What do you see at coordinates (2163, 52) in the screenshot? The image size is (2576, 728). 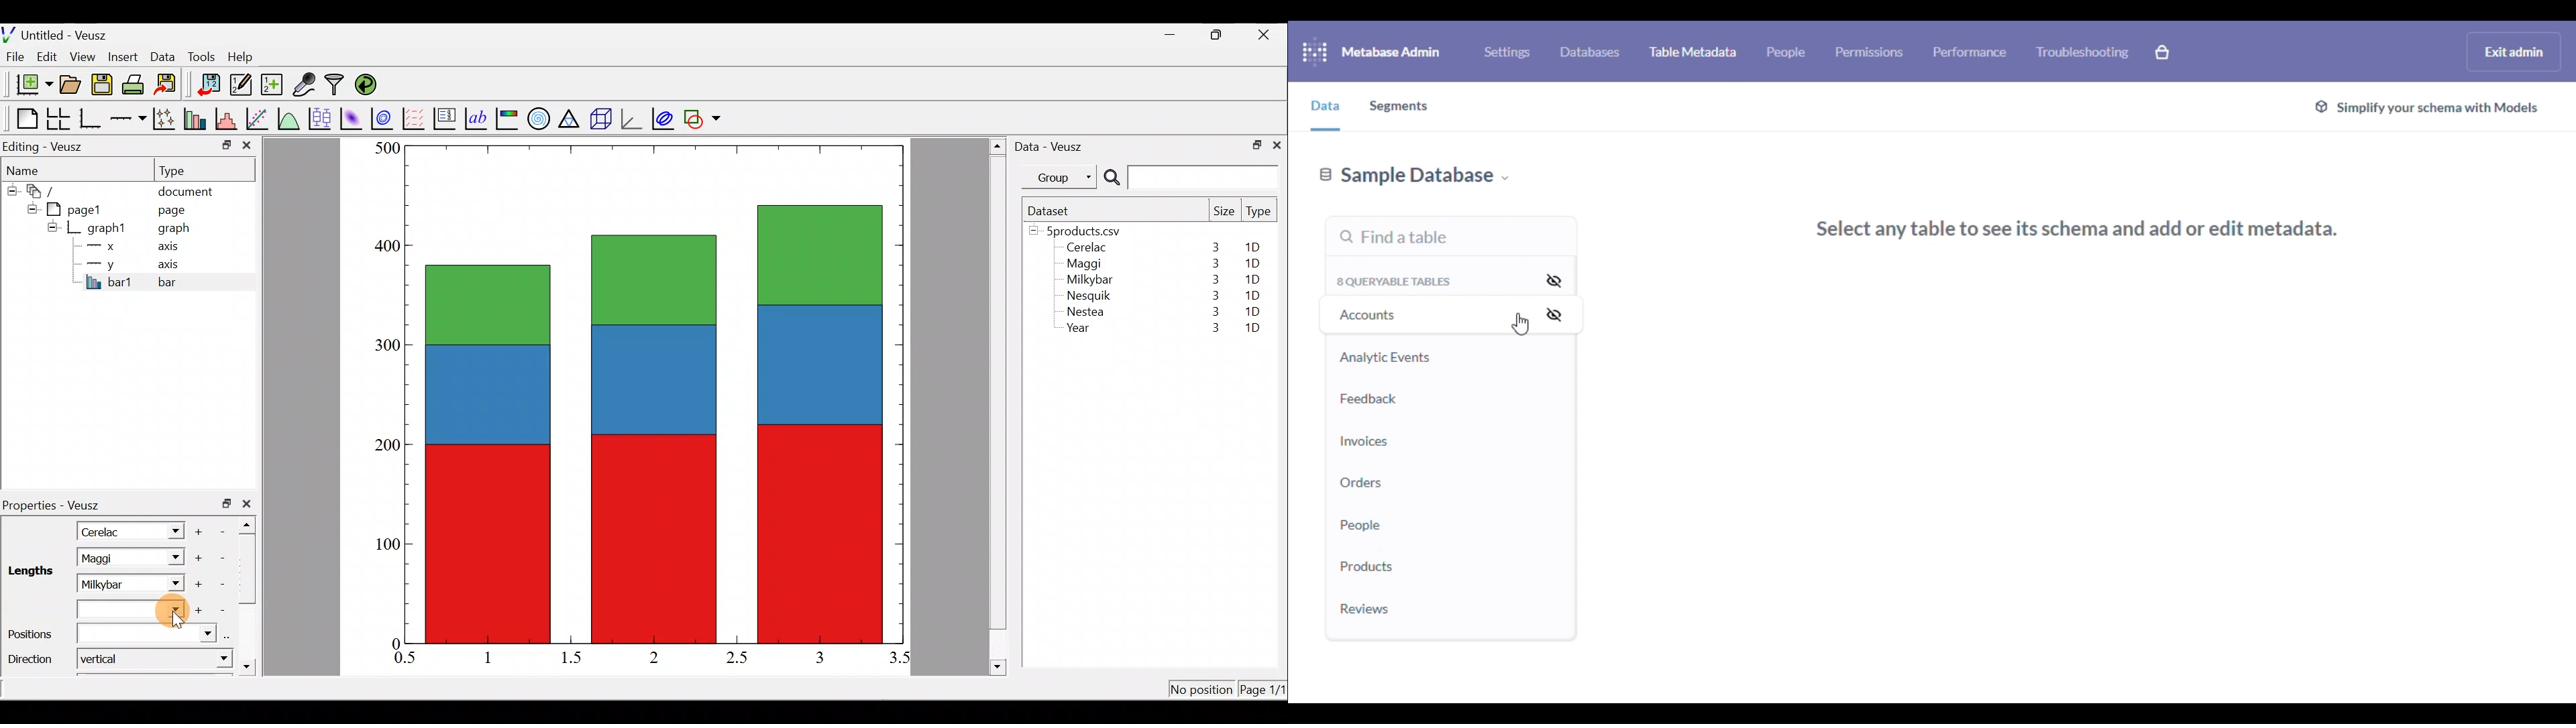 I see `explore paid features` at bounding box center [2163, 52].